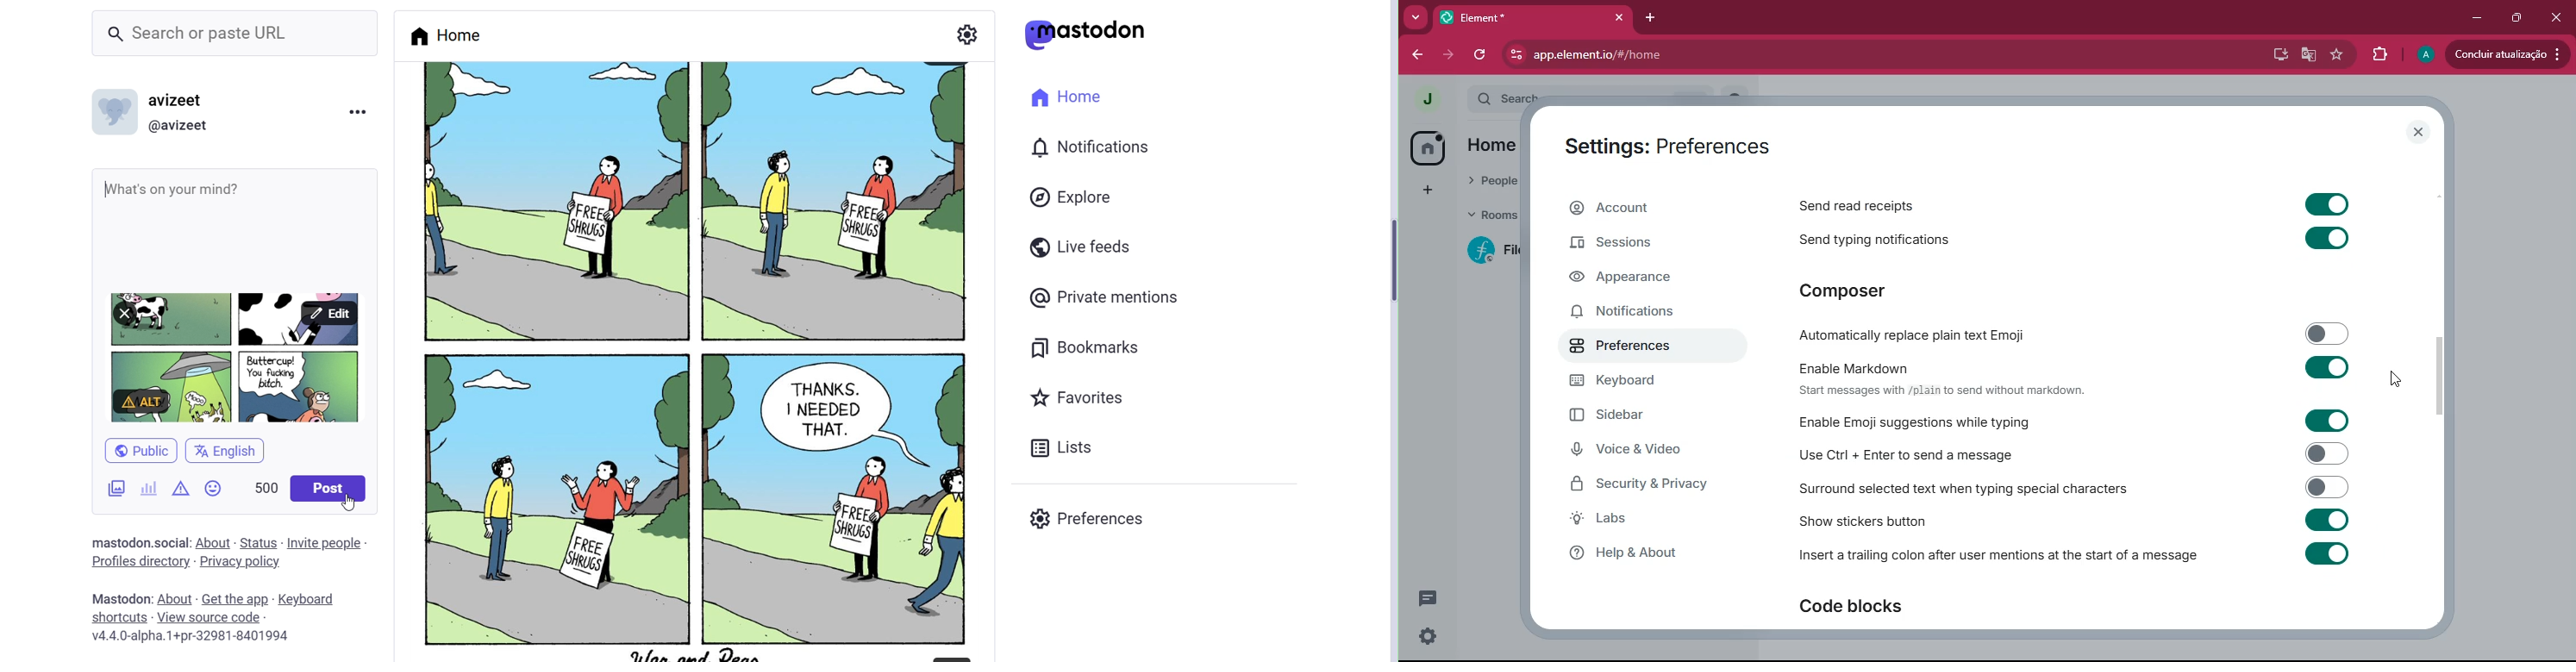 The image size is (2576, 672). What do you see at coordinates (1073, 199) in the screenshot?
I see `Explore` at bounding box center [1073, 199].